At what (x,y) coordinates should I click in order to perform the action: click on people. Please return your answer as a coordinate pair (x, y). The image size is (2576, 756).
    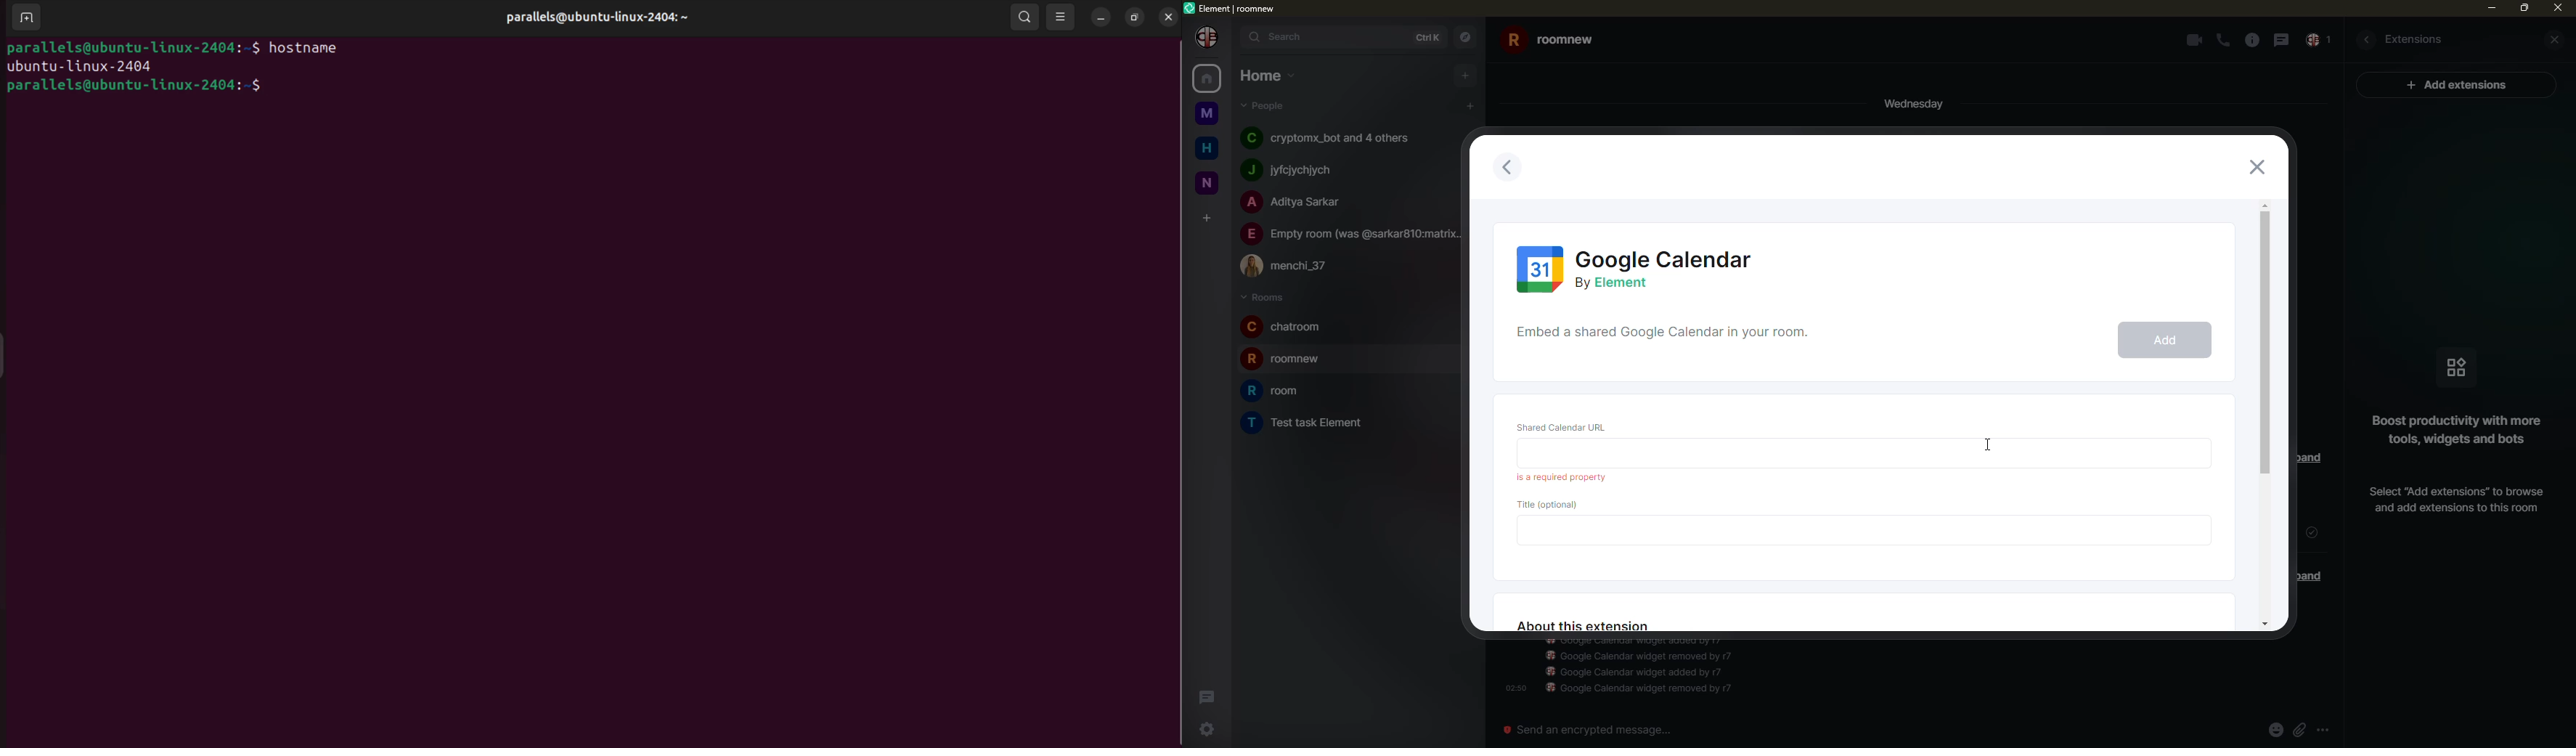
    Looking at the image, I should click on (1331, 139).